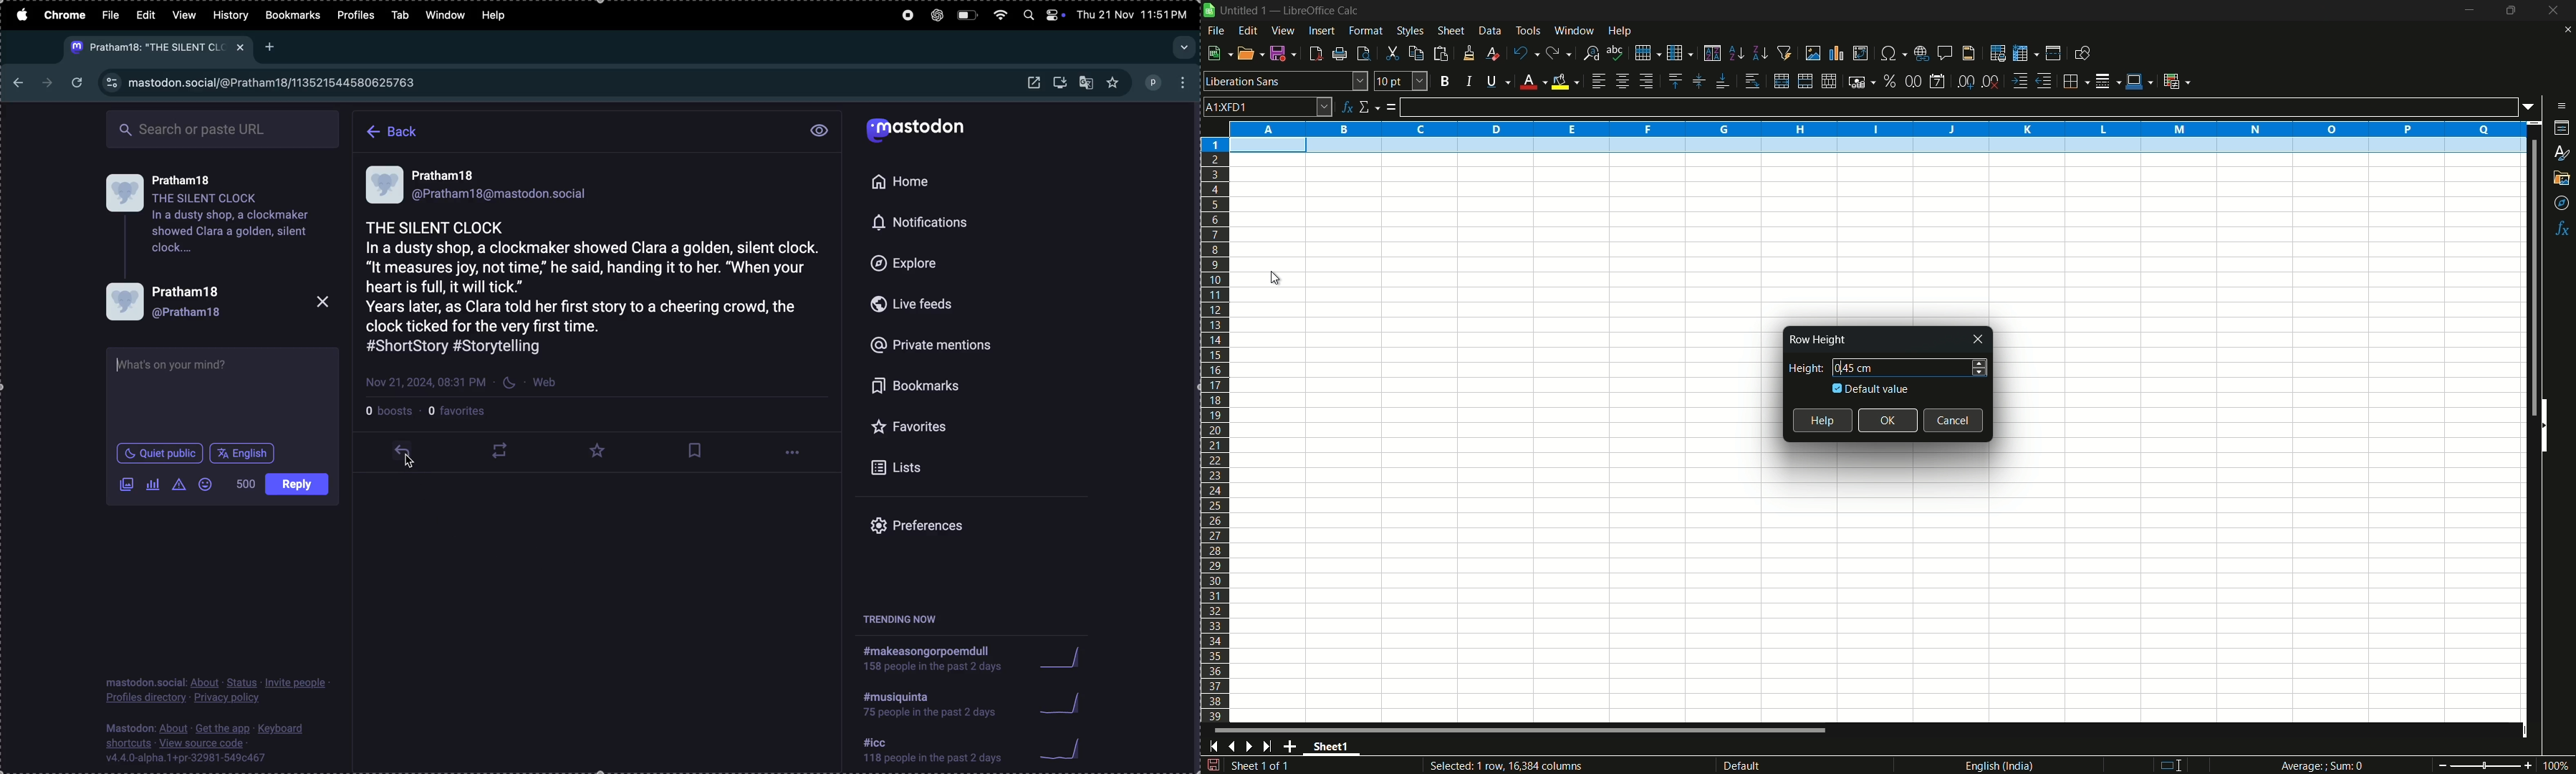 The width and height of the screenshot is (2576, 784). Describe the element at coordinates (1286, 81) in the screenshot. I see `font name` at that location.